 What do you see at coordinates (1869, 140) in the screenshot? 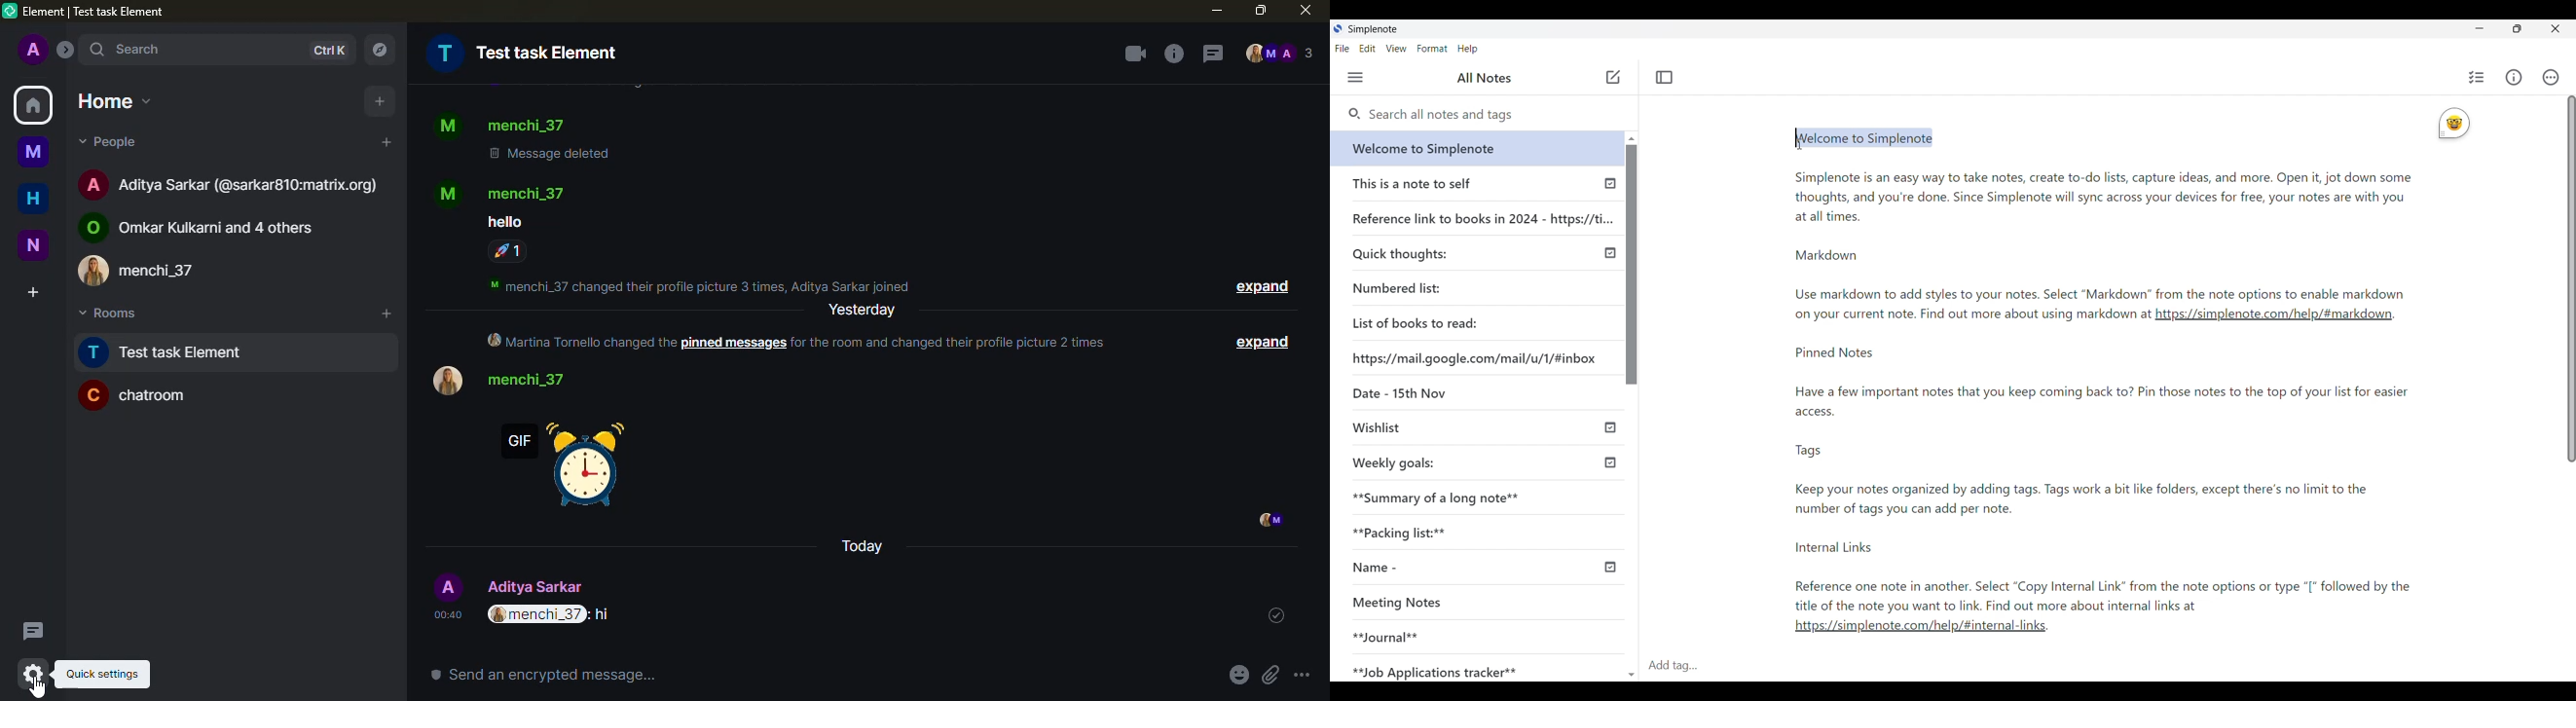
I see `Text highlighted` at bounding box center [1869, 140].